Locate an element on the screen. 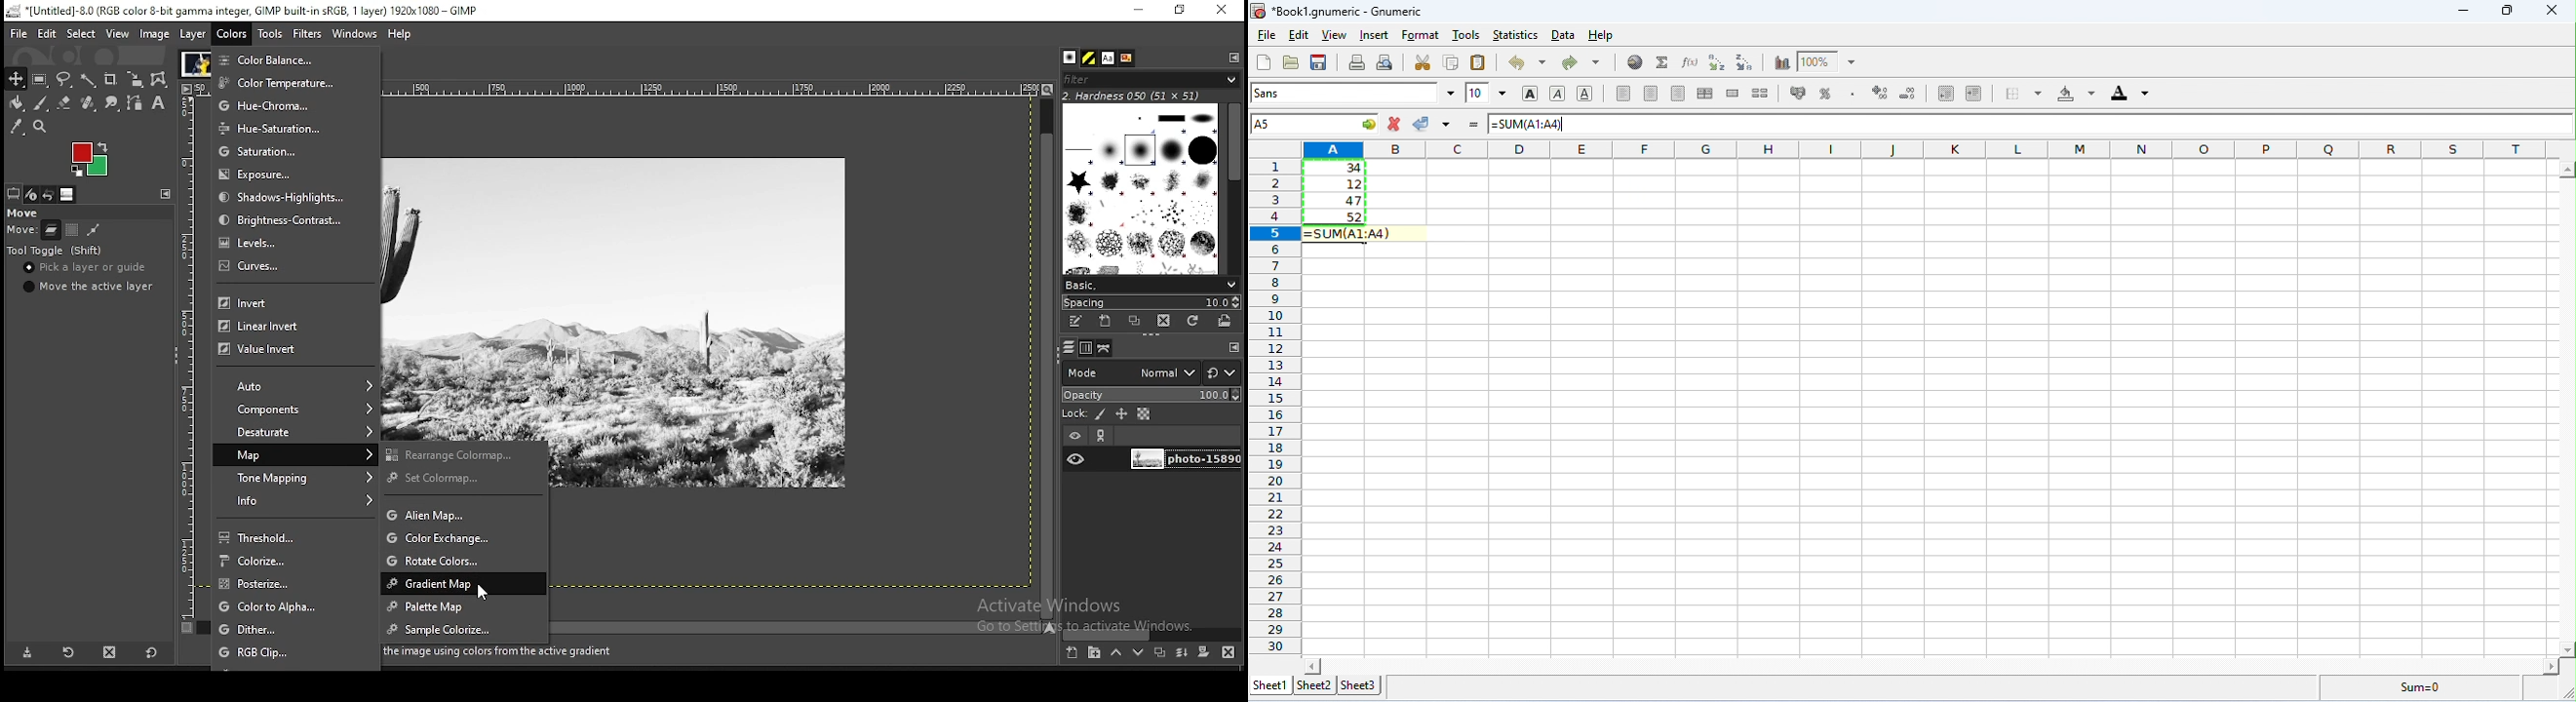  decrease decimal is located at coordinates (1909, 93).